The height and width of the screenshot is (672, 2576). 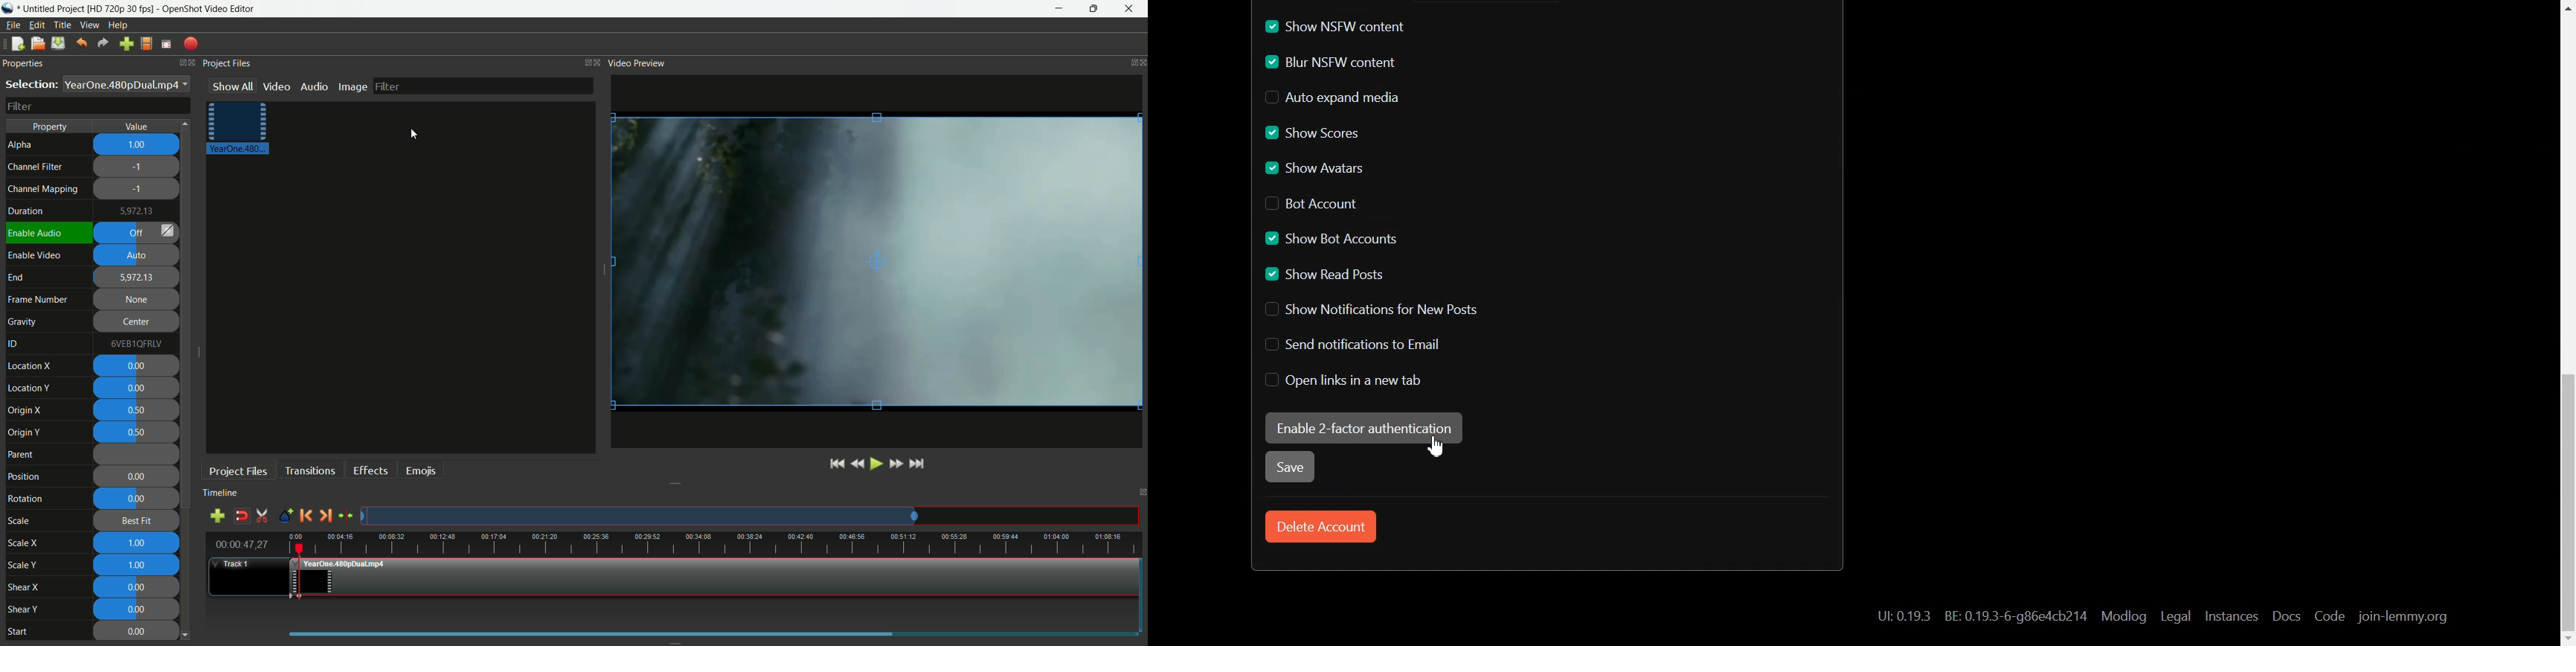 What do you see at coordinates (2285, 617) in the screenshot?
I see `Docs` at bounding box center [2285, 617].